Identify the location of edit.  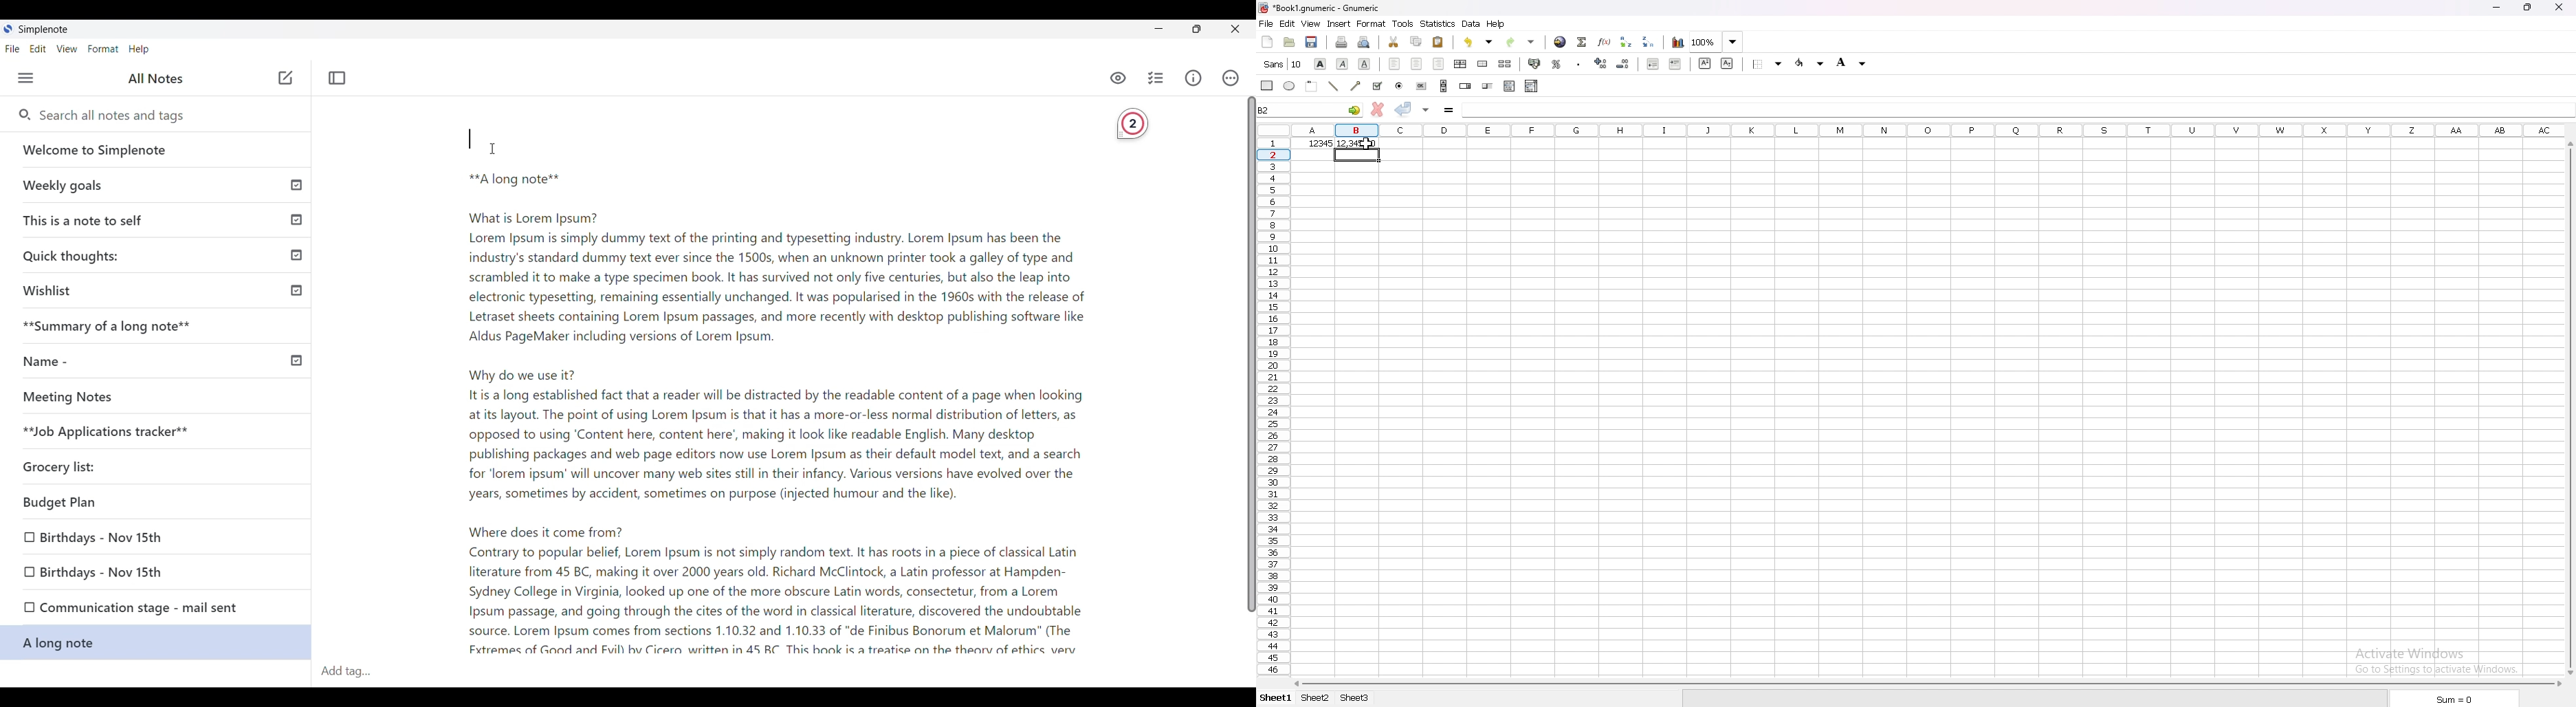
(1287, 23).